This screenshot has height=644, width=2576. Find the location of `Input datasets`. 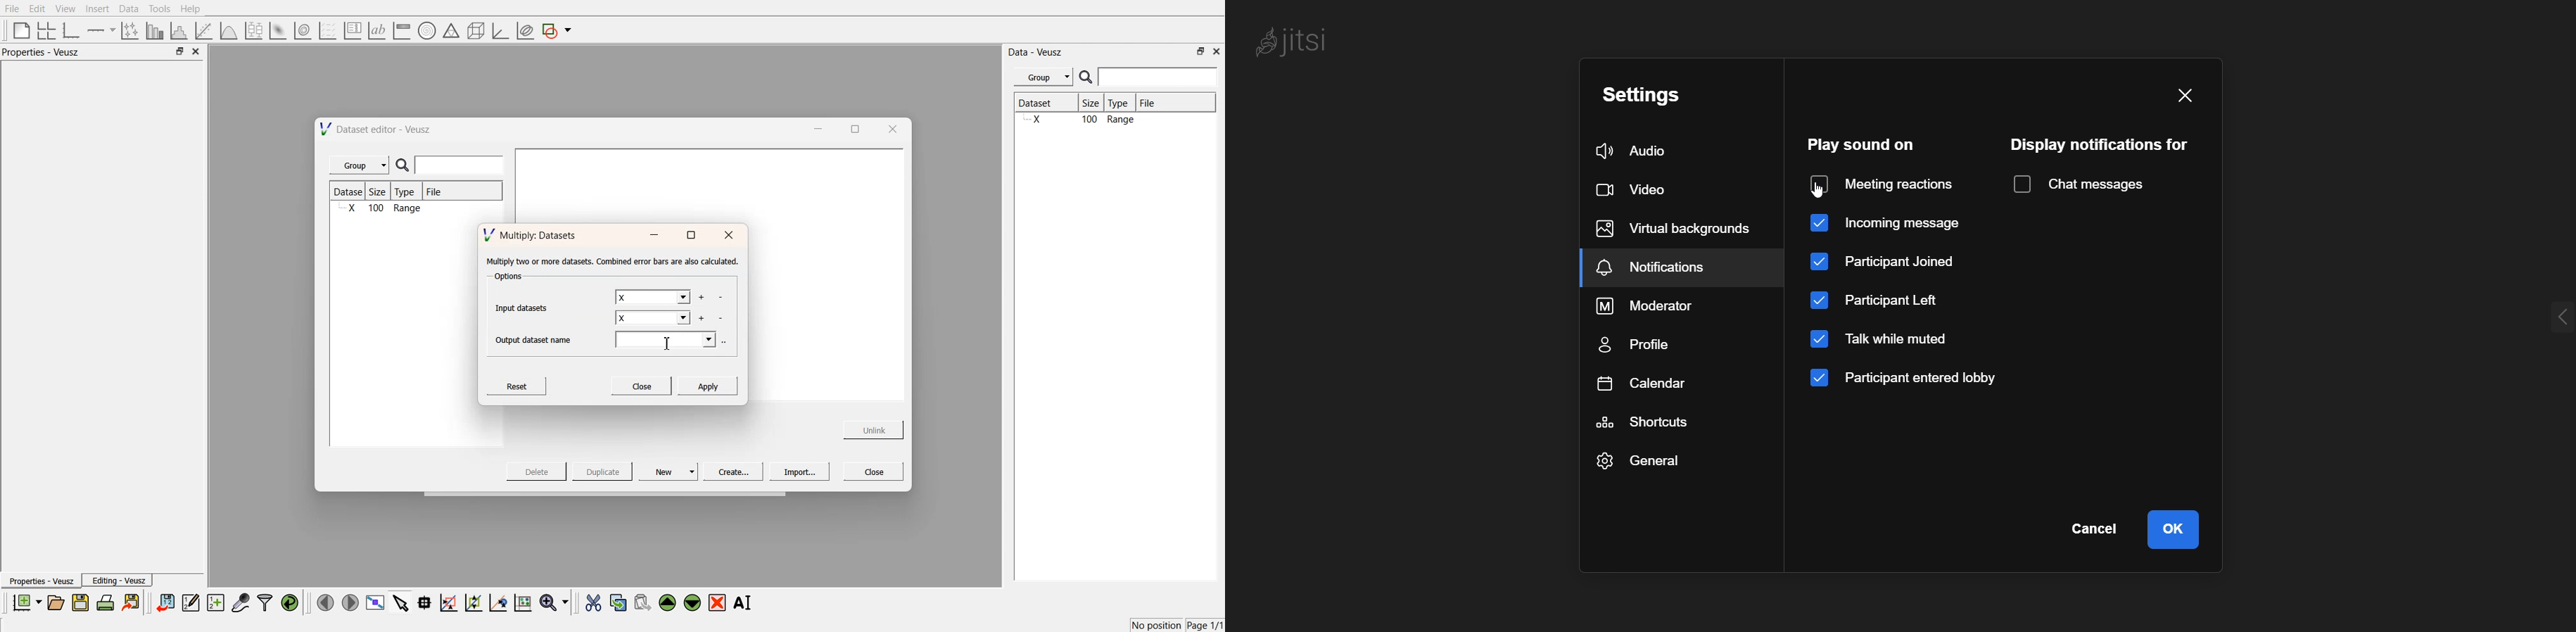

Input datasets is located at coordinates (525, 306).